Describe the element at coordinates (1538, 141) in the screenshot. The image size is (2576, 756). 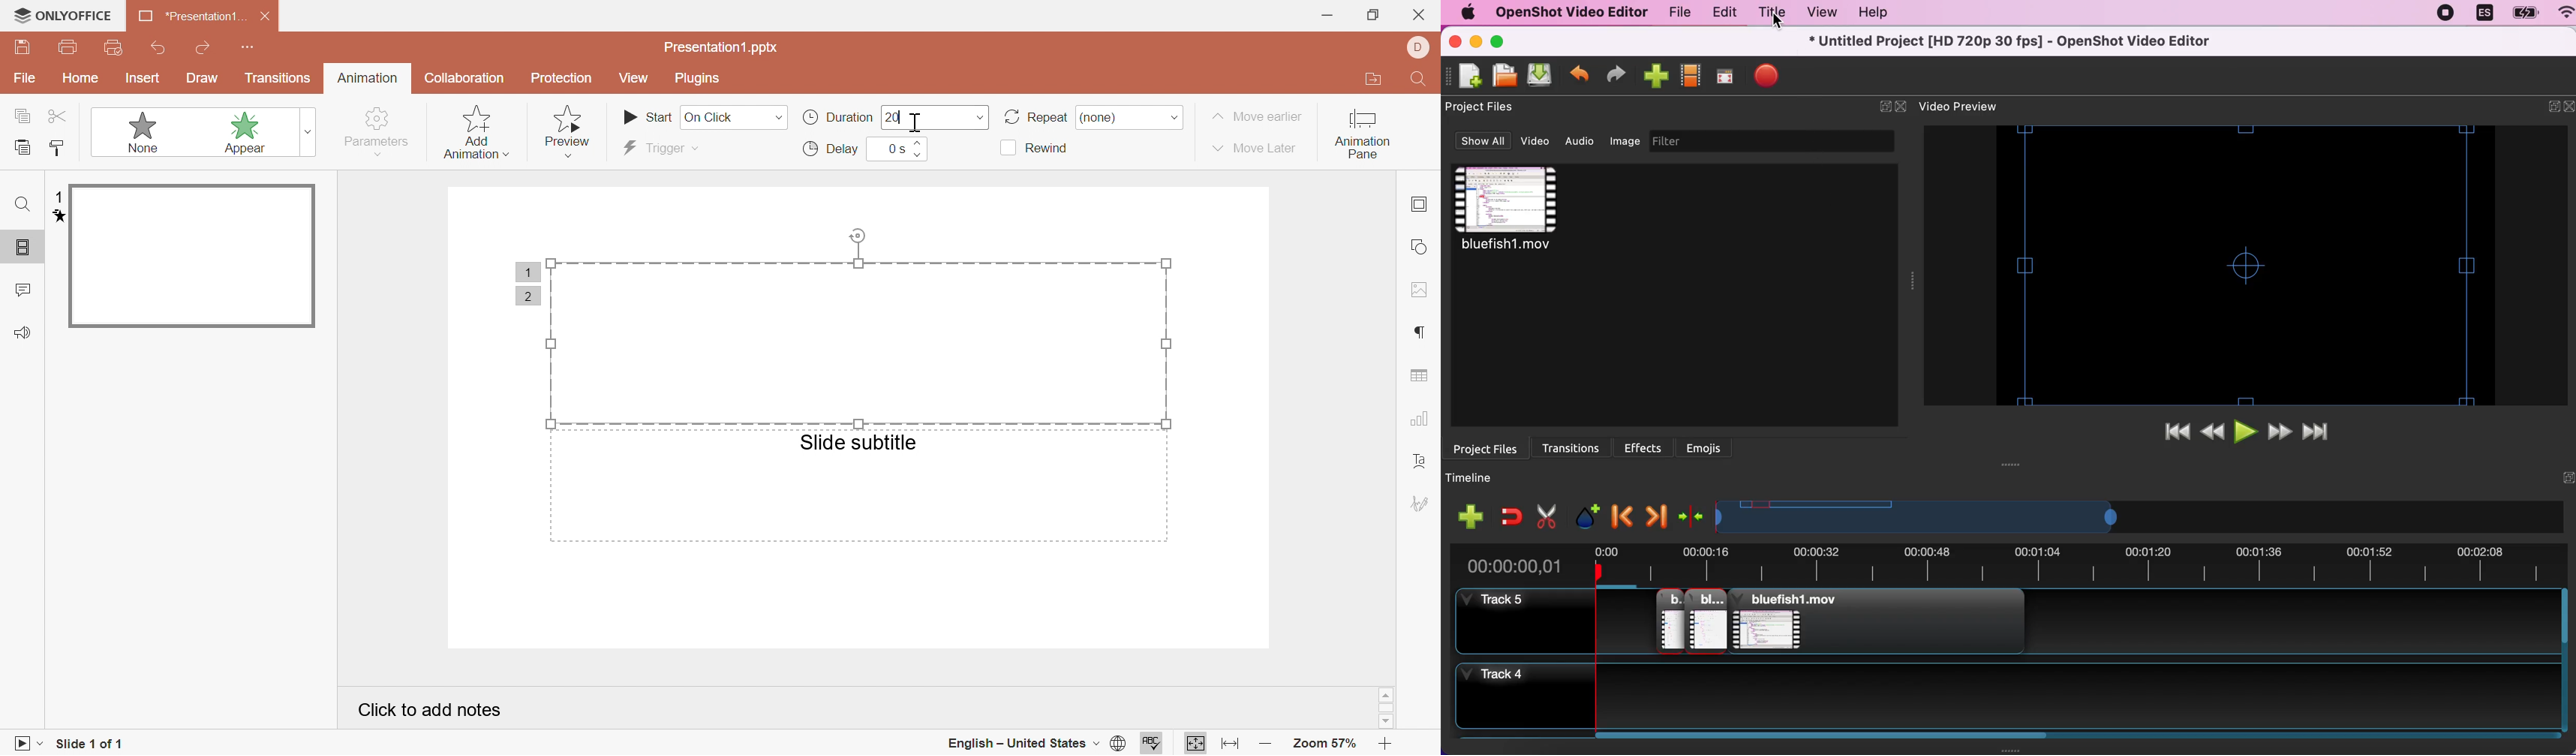
I see `video` at that location.